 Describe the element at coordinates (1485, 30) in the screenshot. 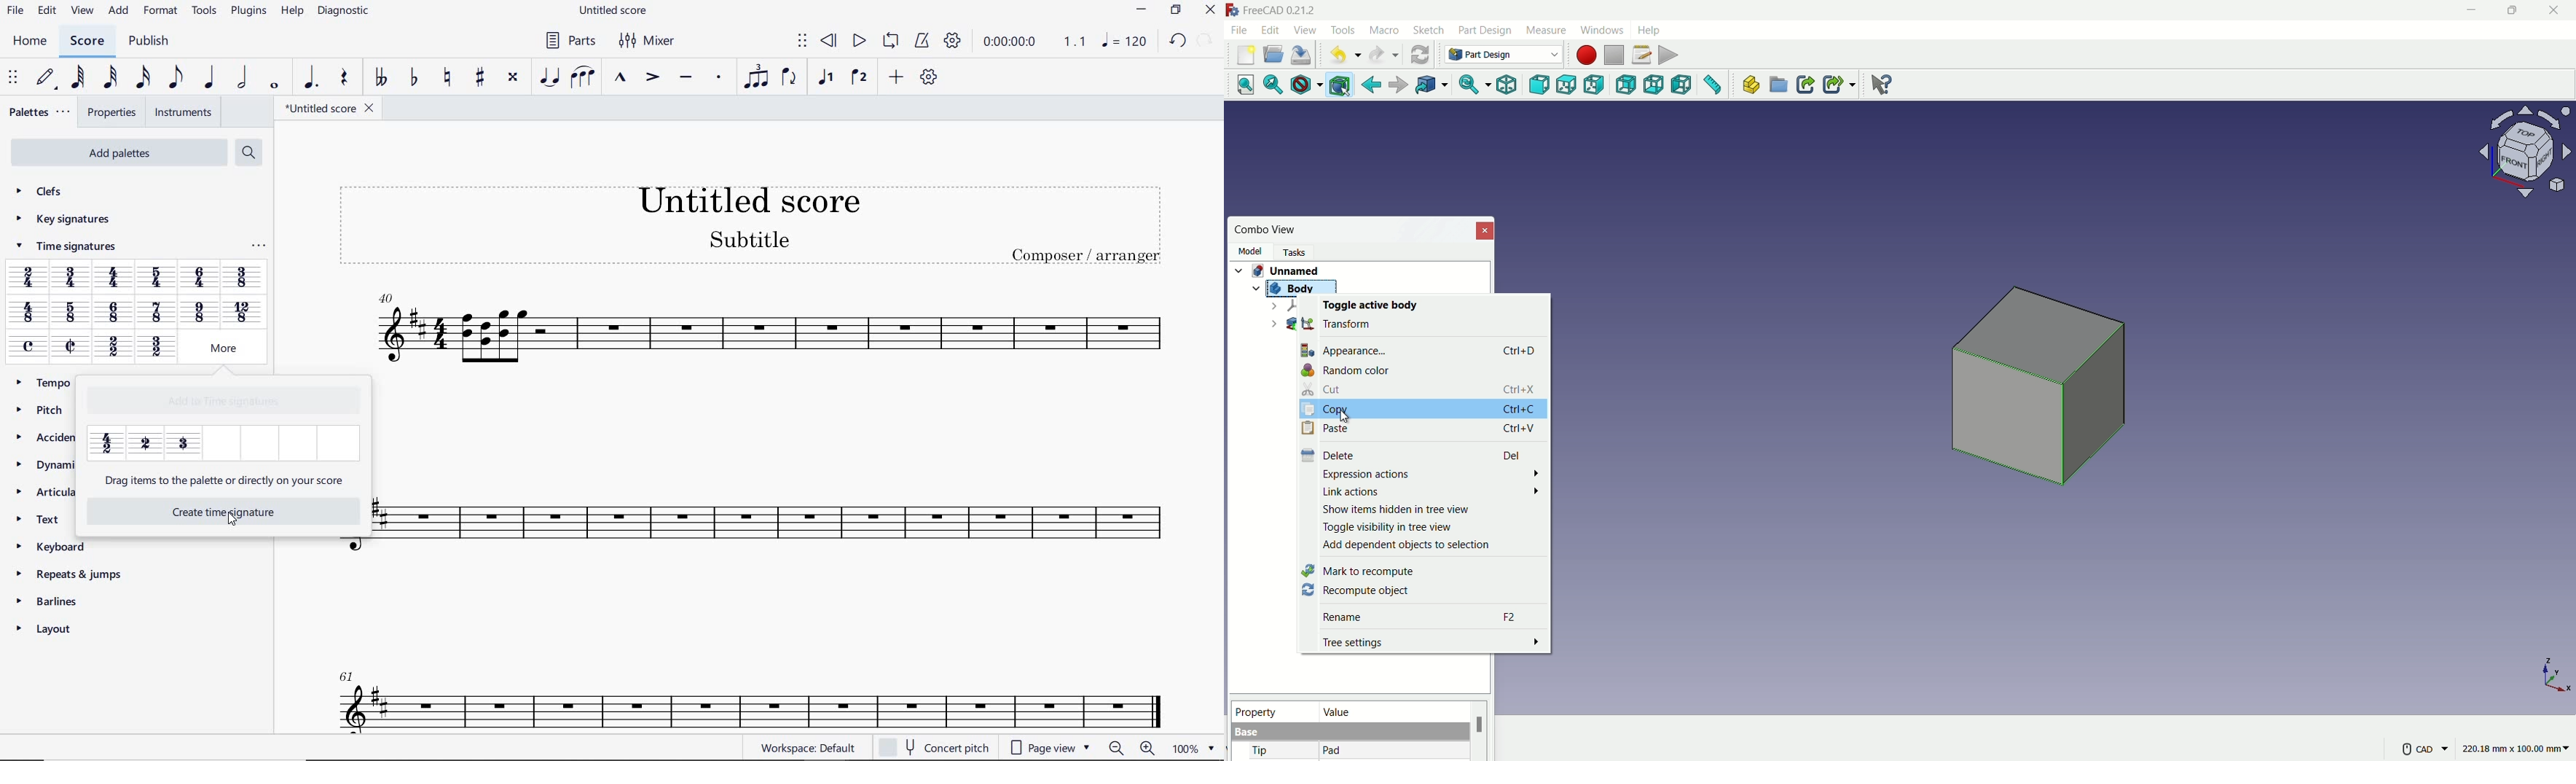

I see `part design` at that location.